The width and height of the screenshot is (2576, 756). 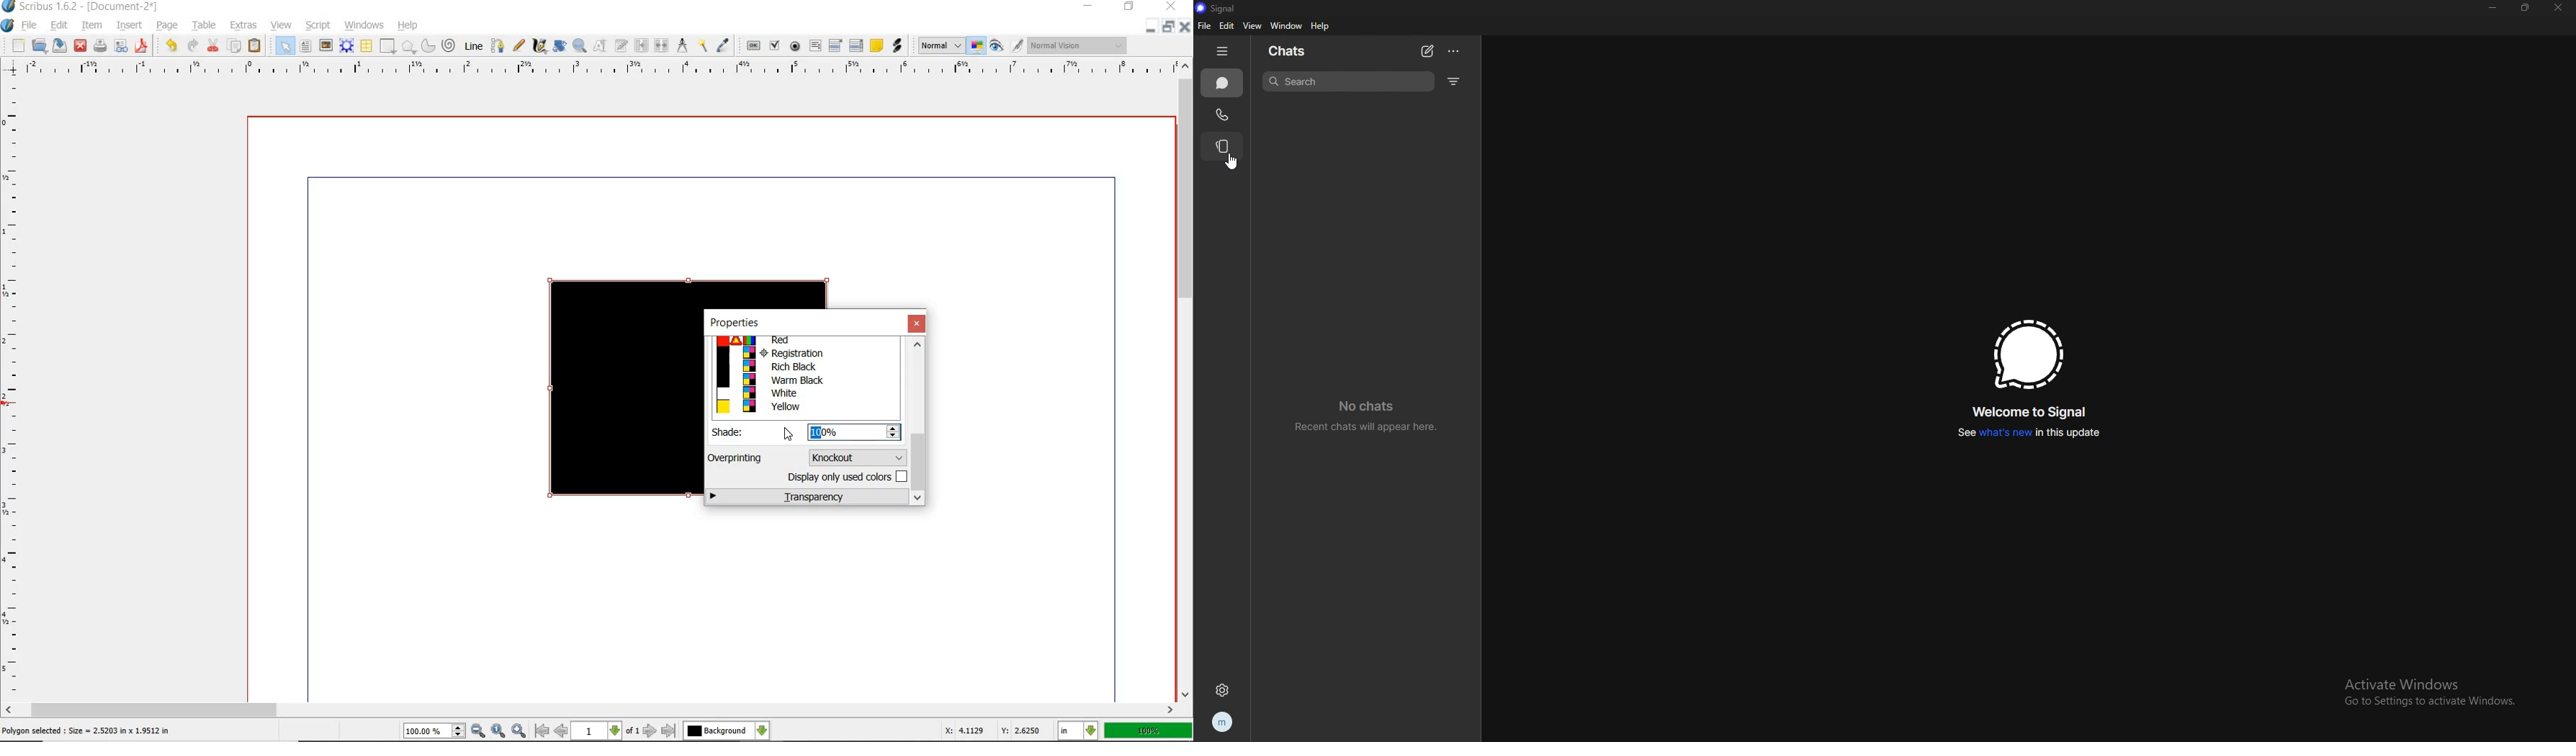 I want to click on table, so click(x=205, y=26).